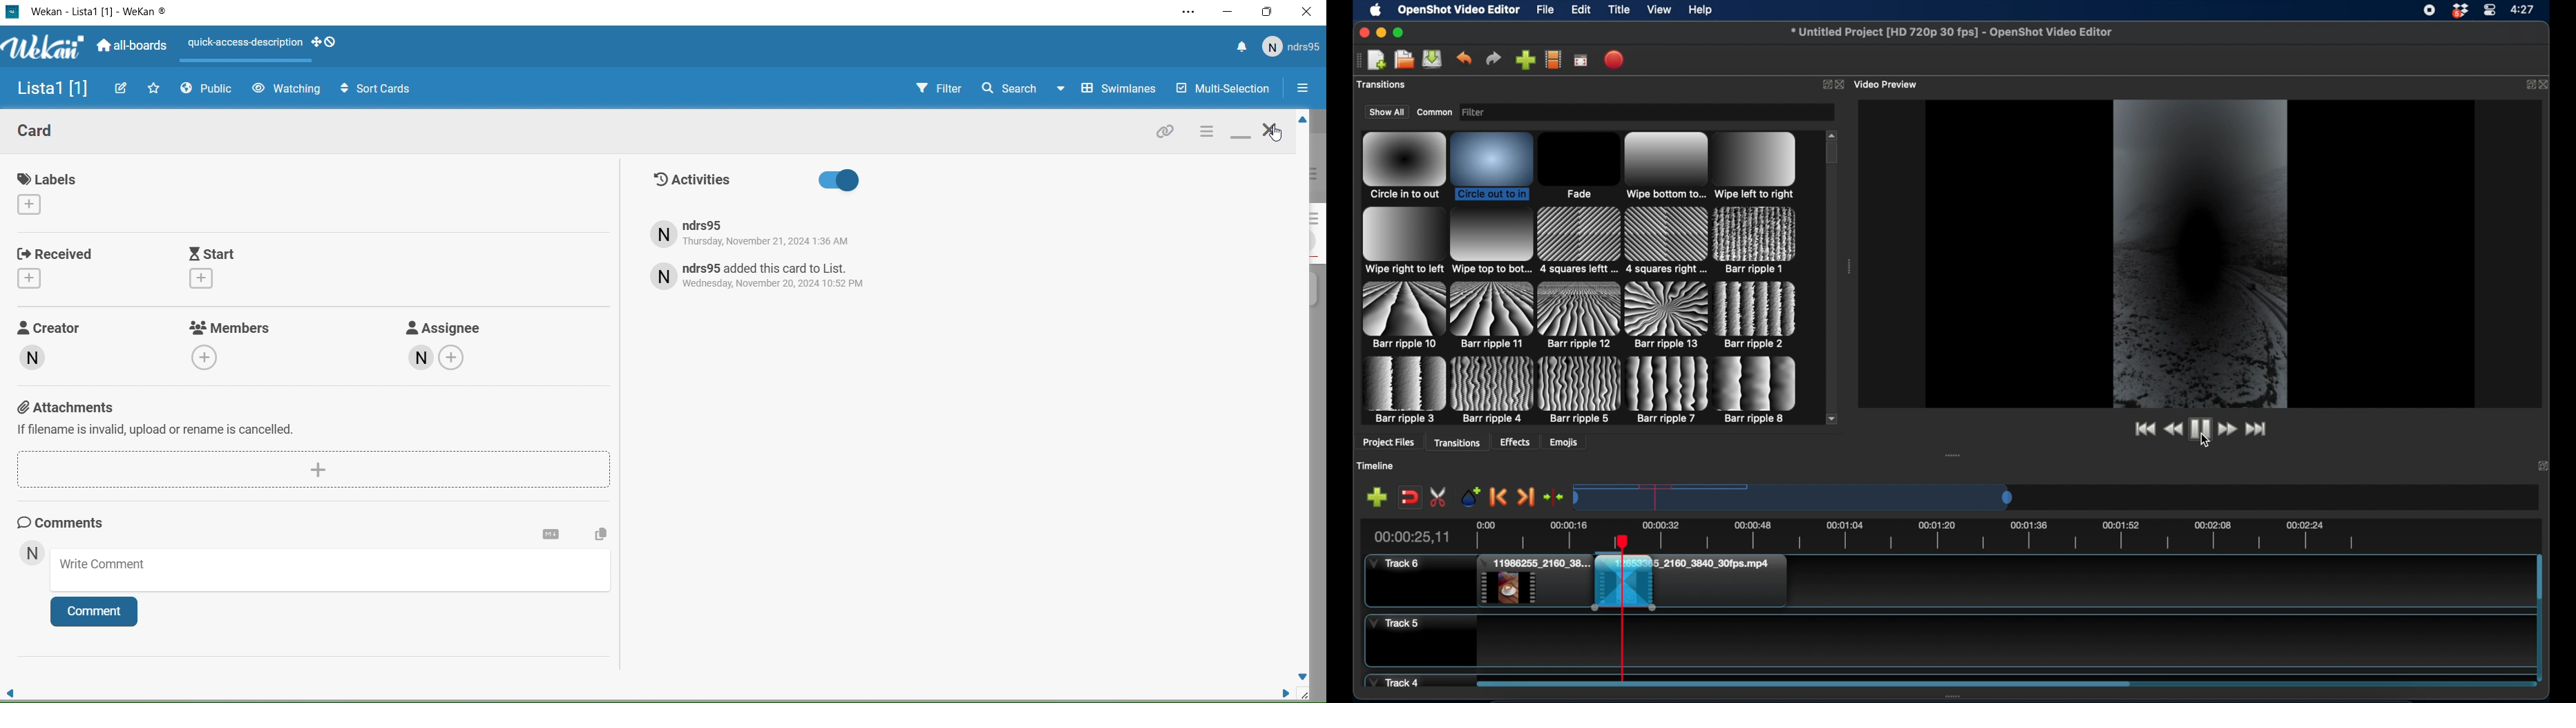  Describe the element at coordinates (11, 689) in the screenshot. I see `move left` at that location.